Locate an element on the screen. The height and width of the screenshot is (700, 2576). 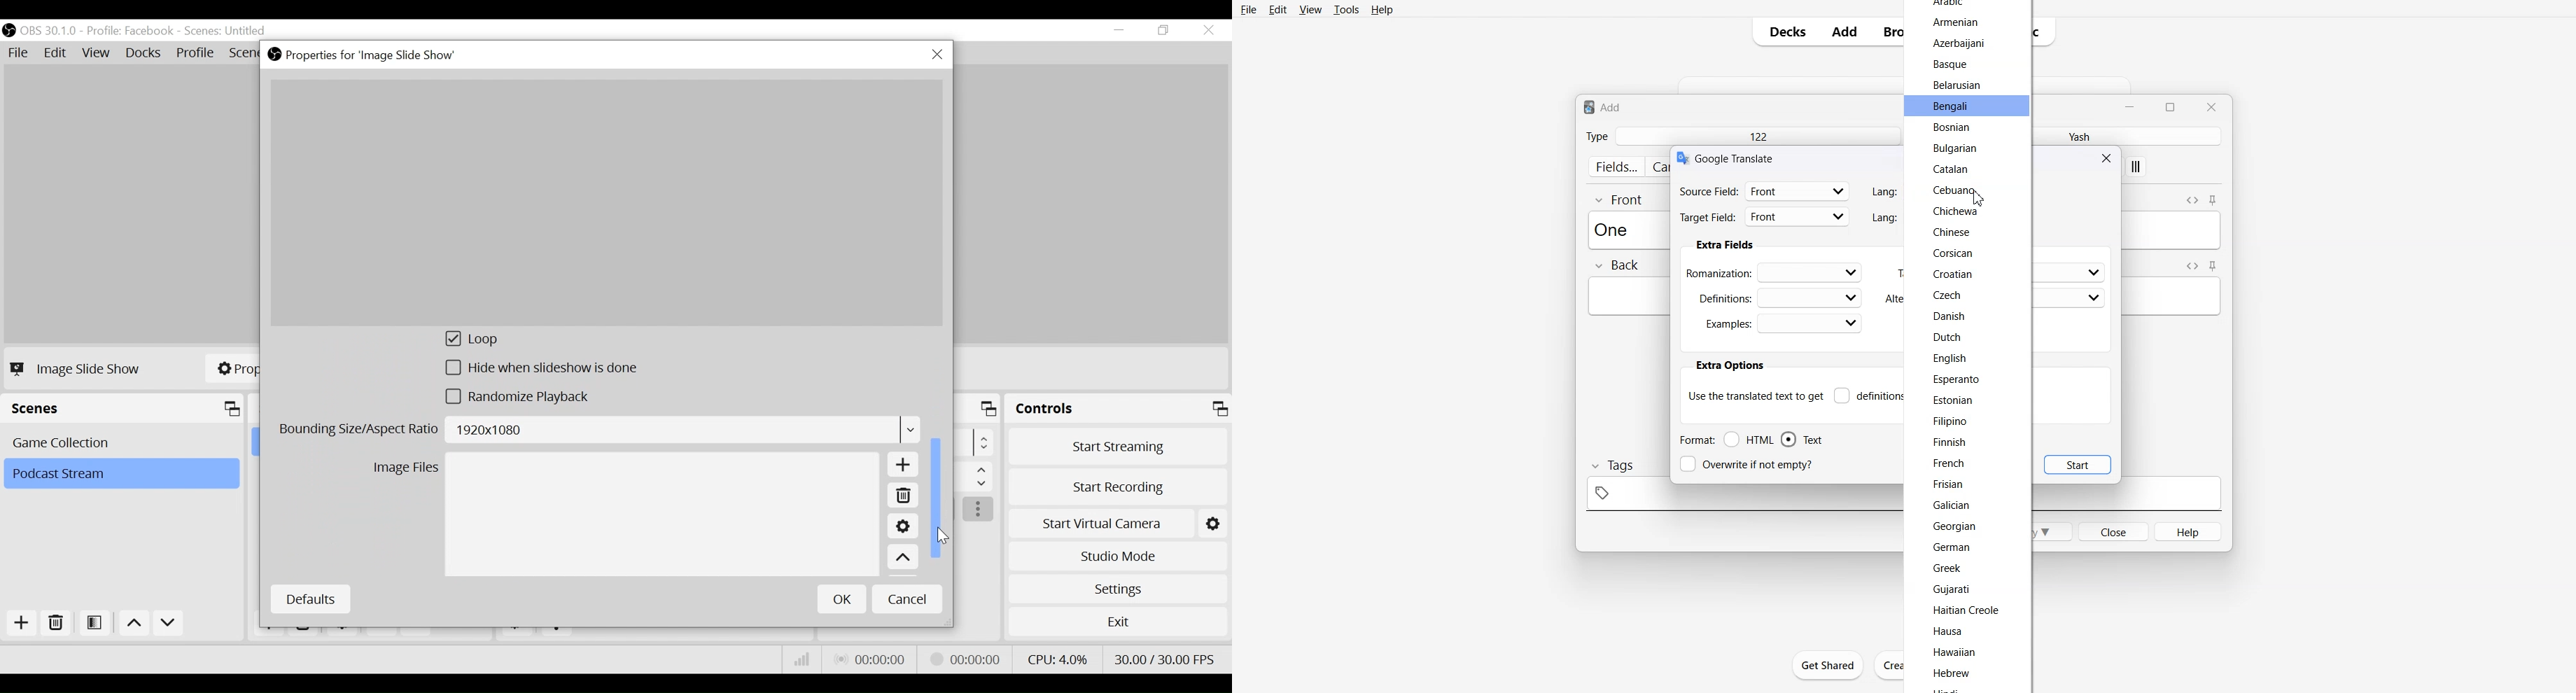
Format is located at coordinates (1696, 440).